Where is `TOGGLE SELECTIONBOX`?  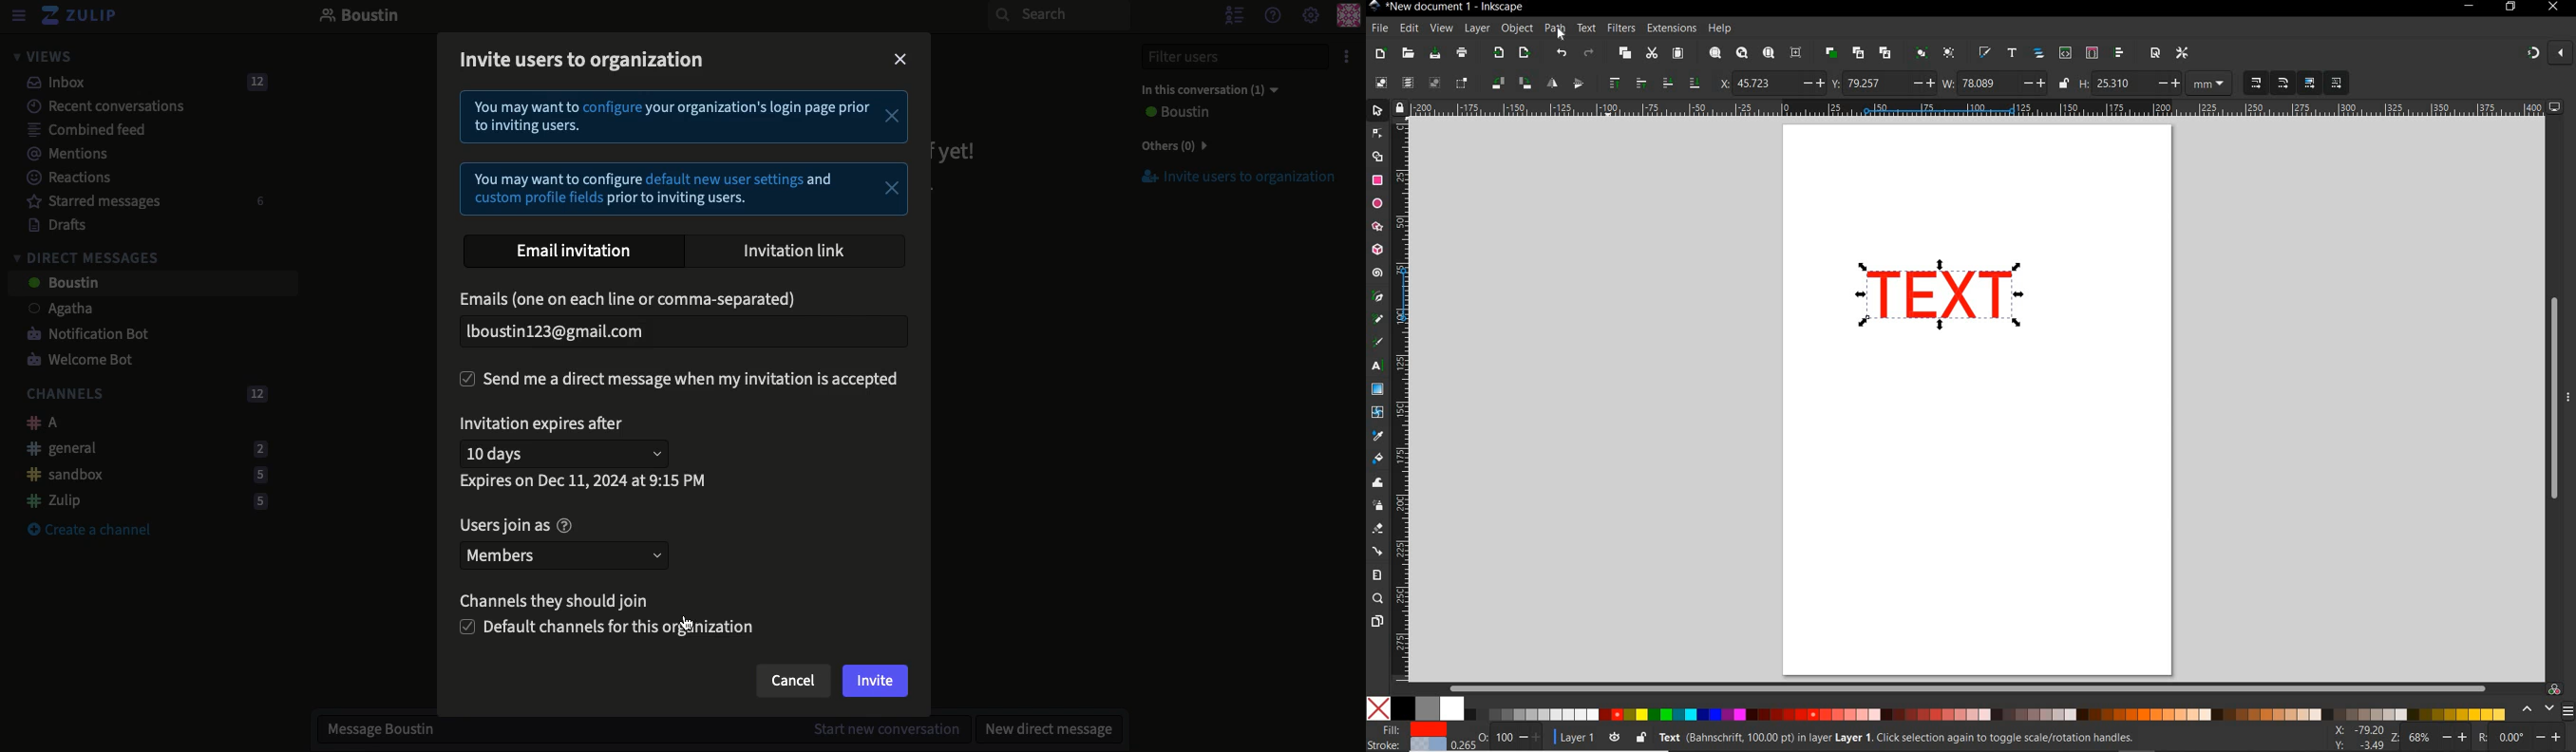 TOGGLE SELECTIONBOX is located at coordinates (1462, 84).